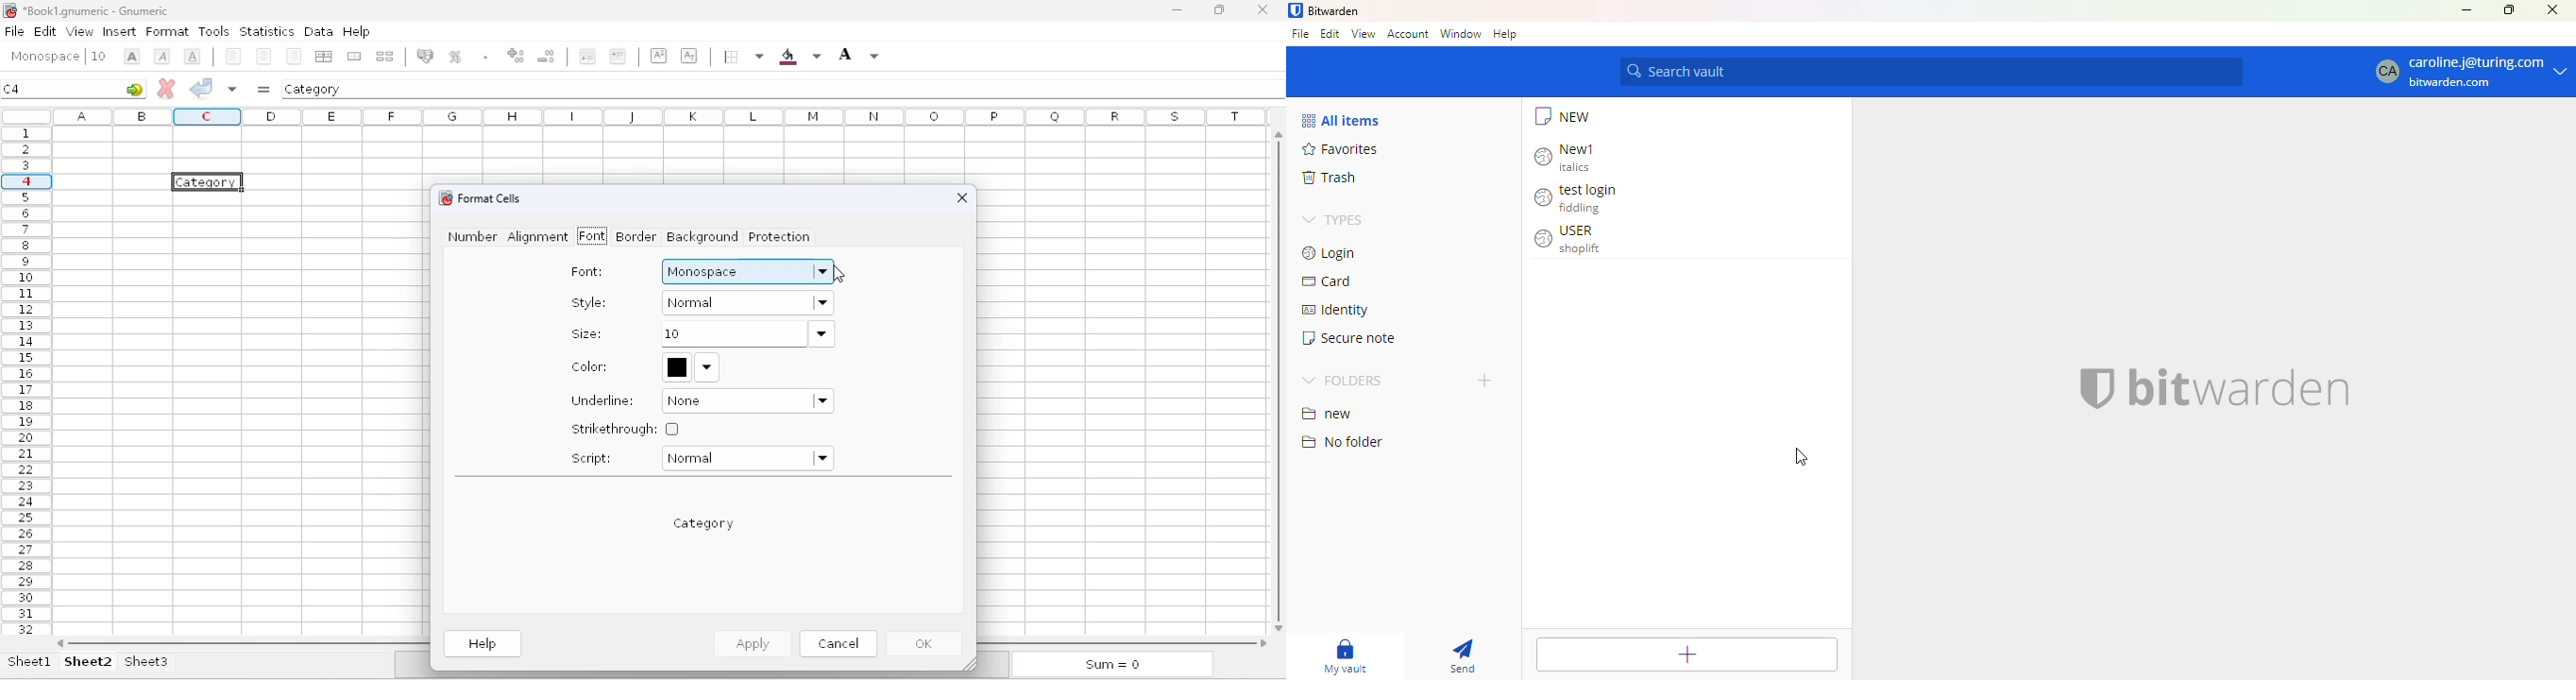 The width and height of the screenshot is (2576, 700). I want to click on none, so click(749, 401).